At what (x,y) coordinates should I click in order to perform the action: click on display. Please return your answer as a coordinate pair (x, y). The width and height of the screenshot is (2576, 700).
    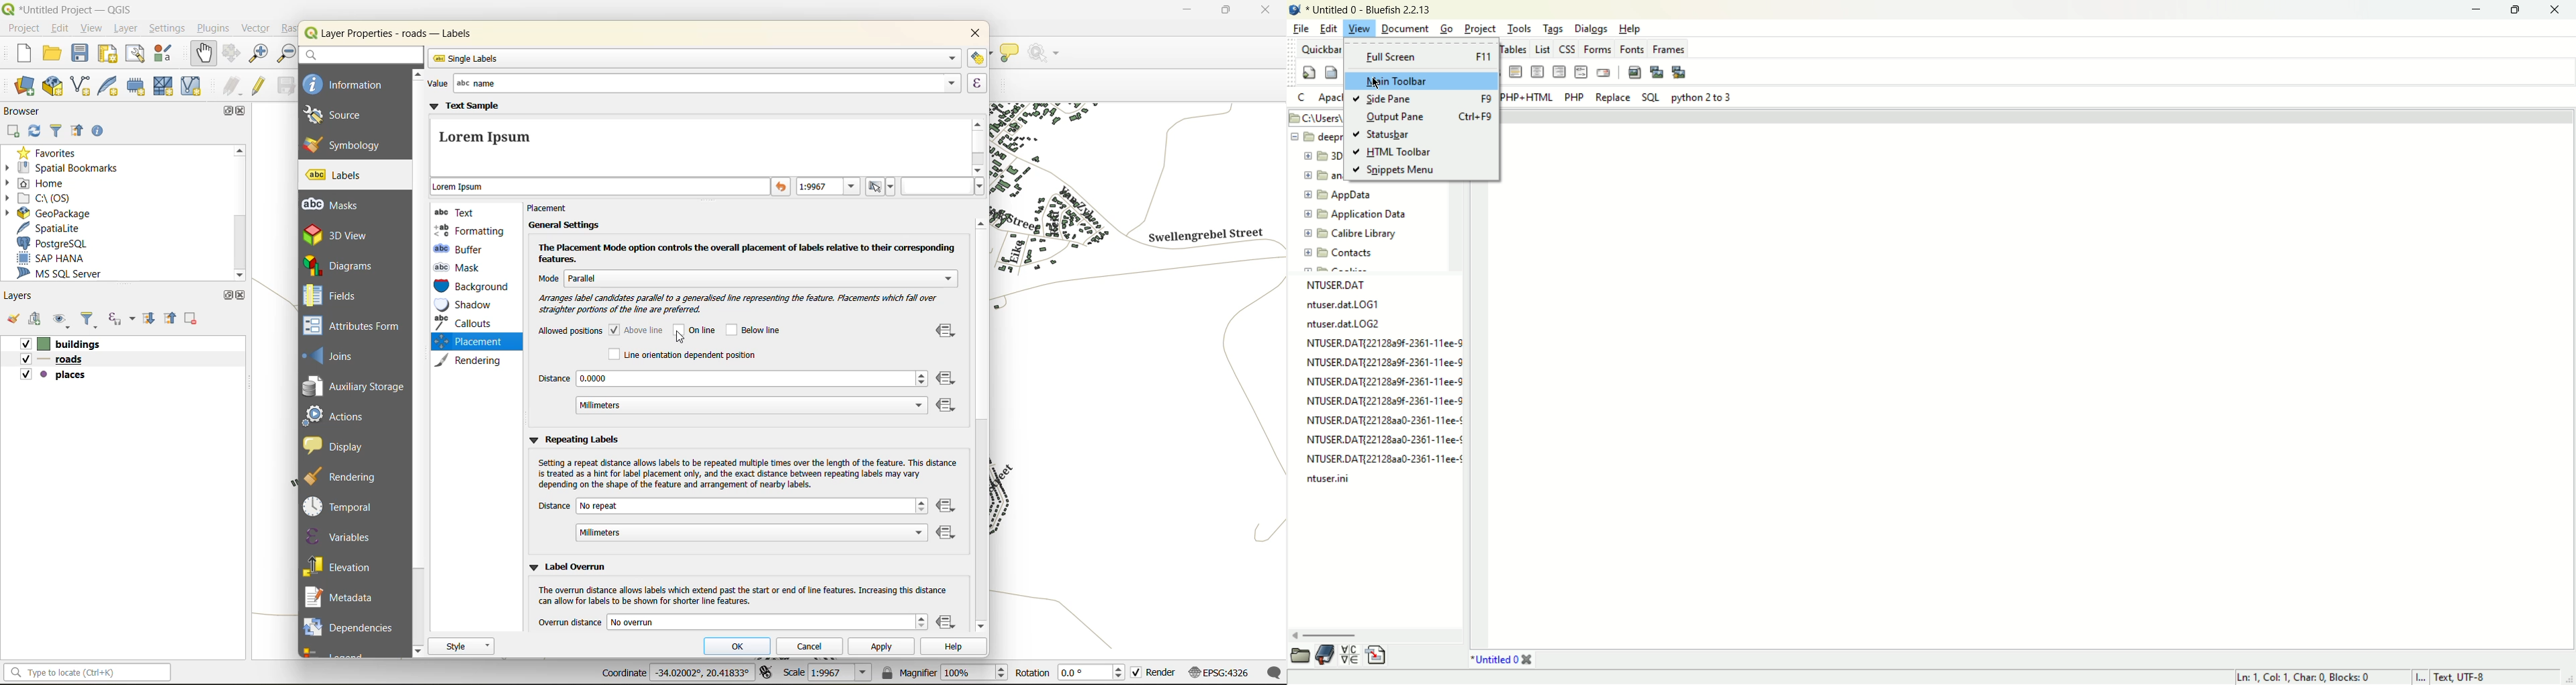
    Looking at the image, I should click on (340, 445).